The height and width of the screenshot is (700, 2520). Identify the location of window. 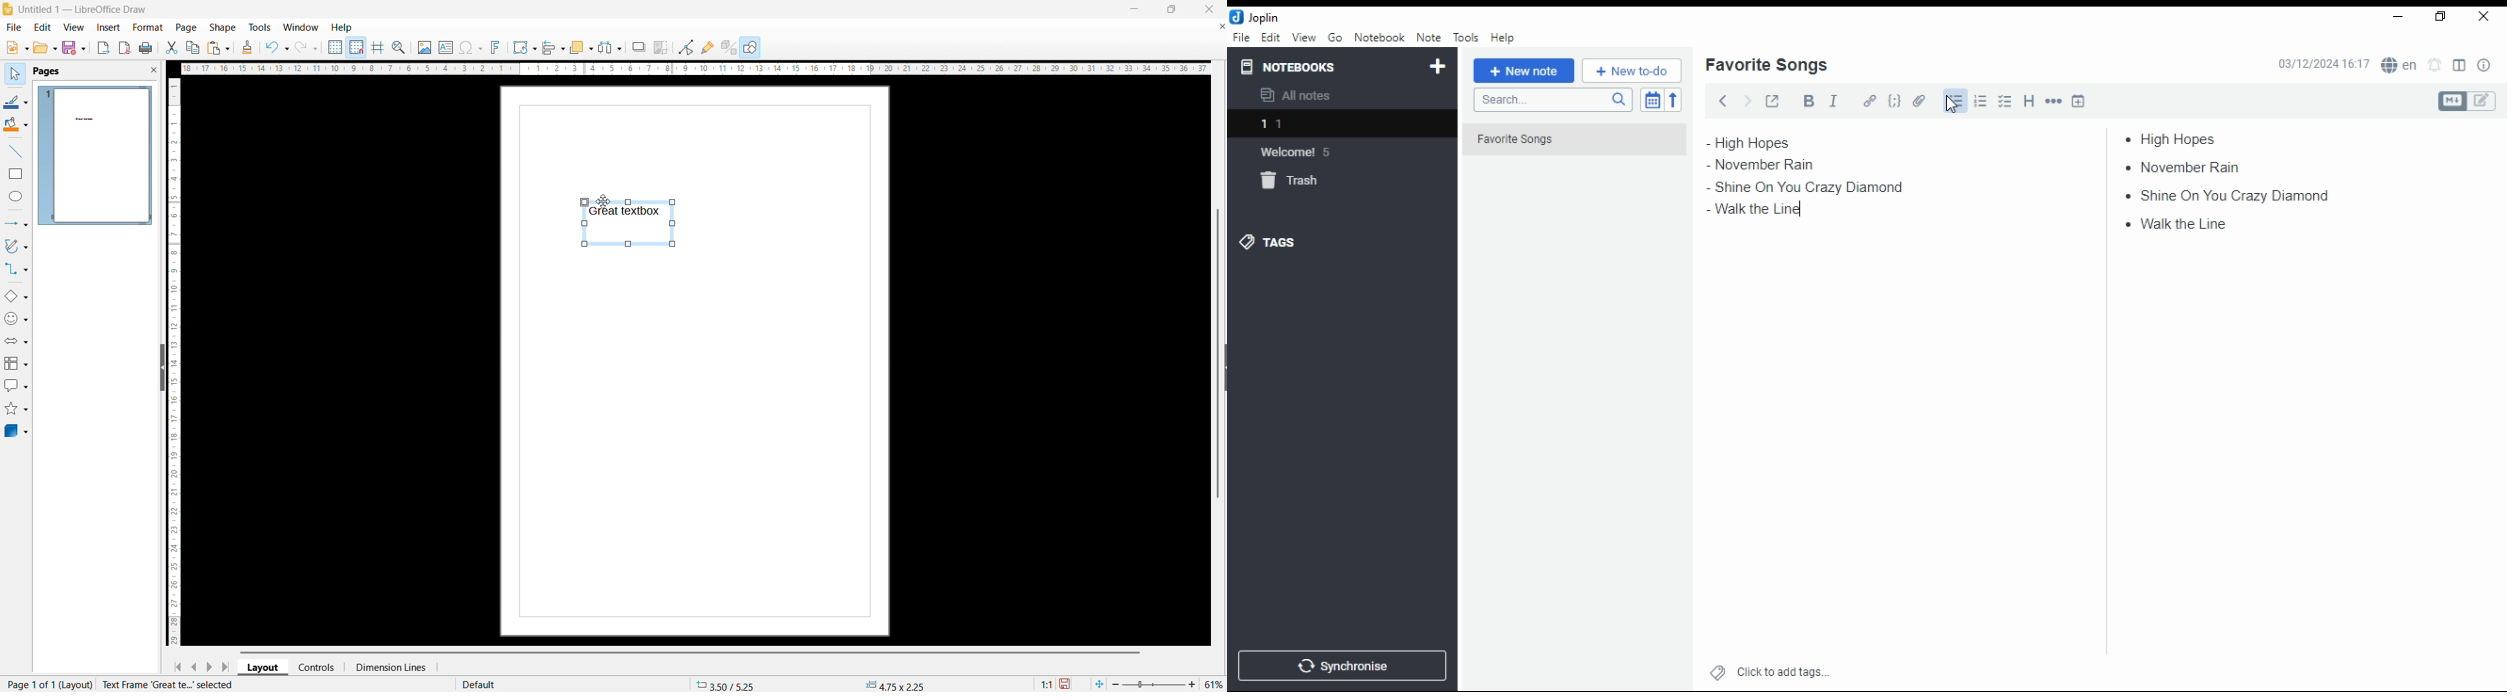
(301, 28).